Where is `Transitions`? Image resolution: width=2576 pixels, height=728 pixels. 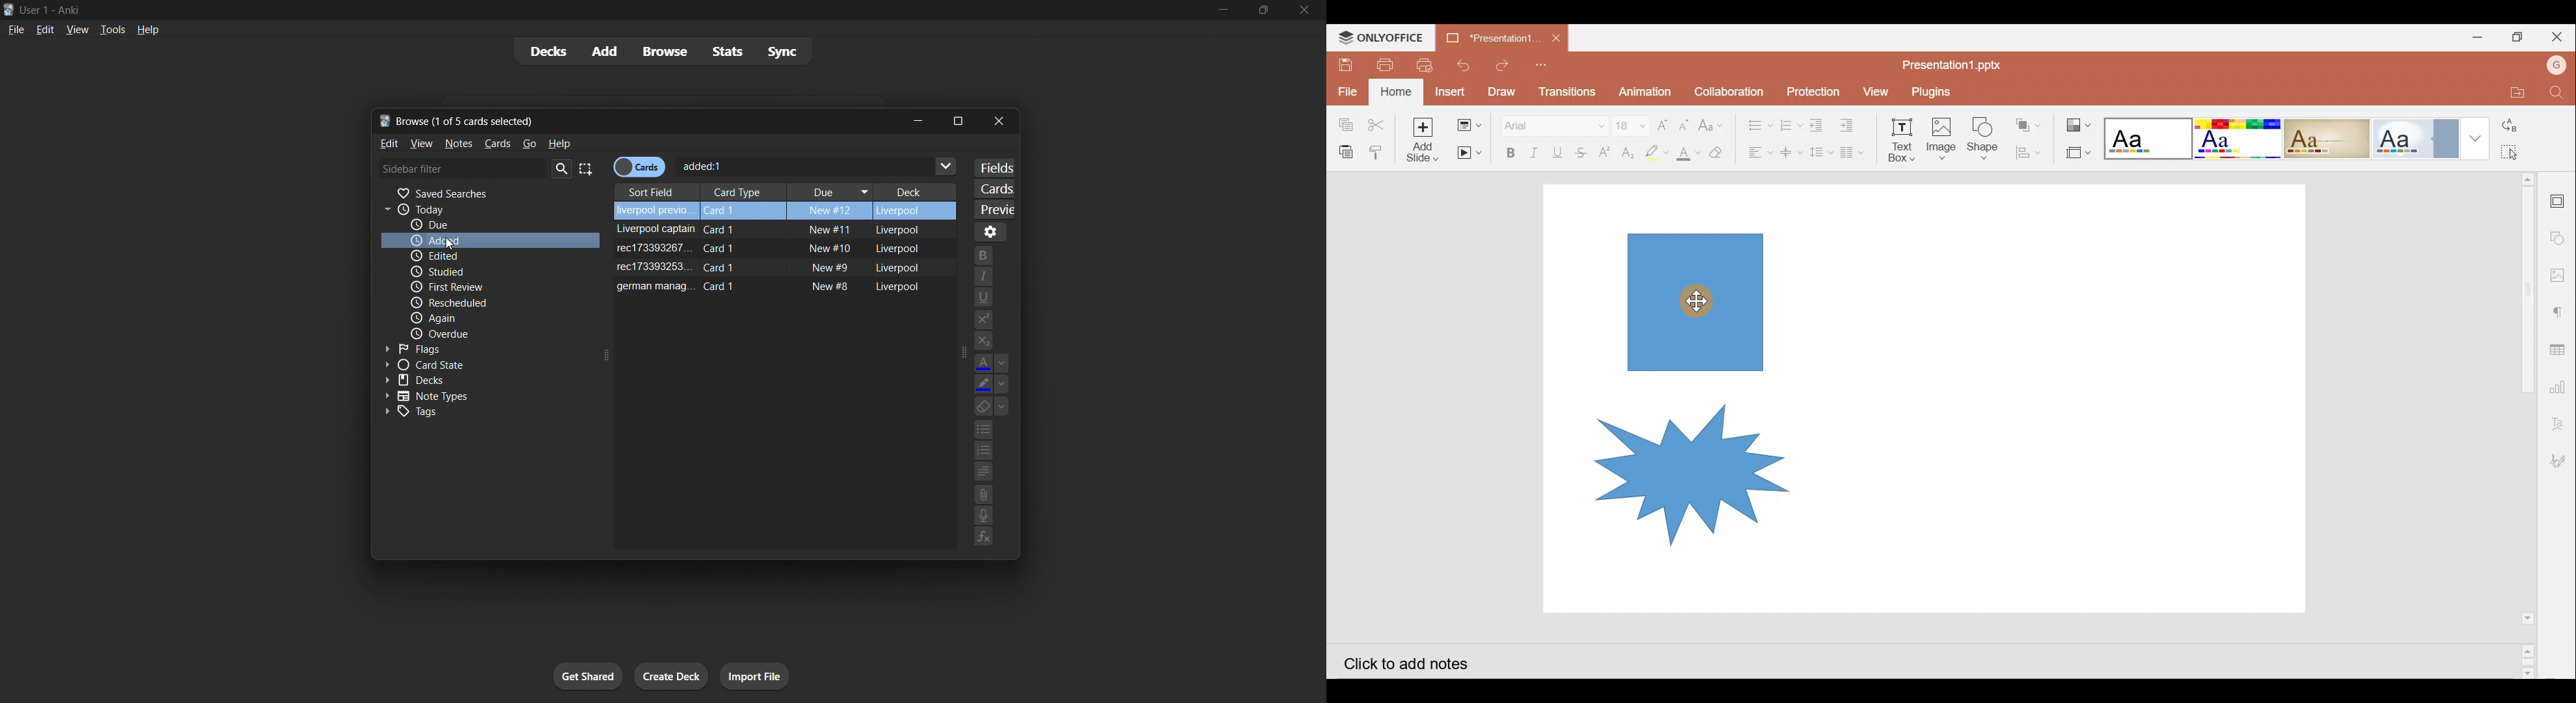 Transitions is located at coordinates (1566, 89).